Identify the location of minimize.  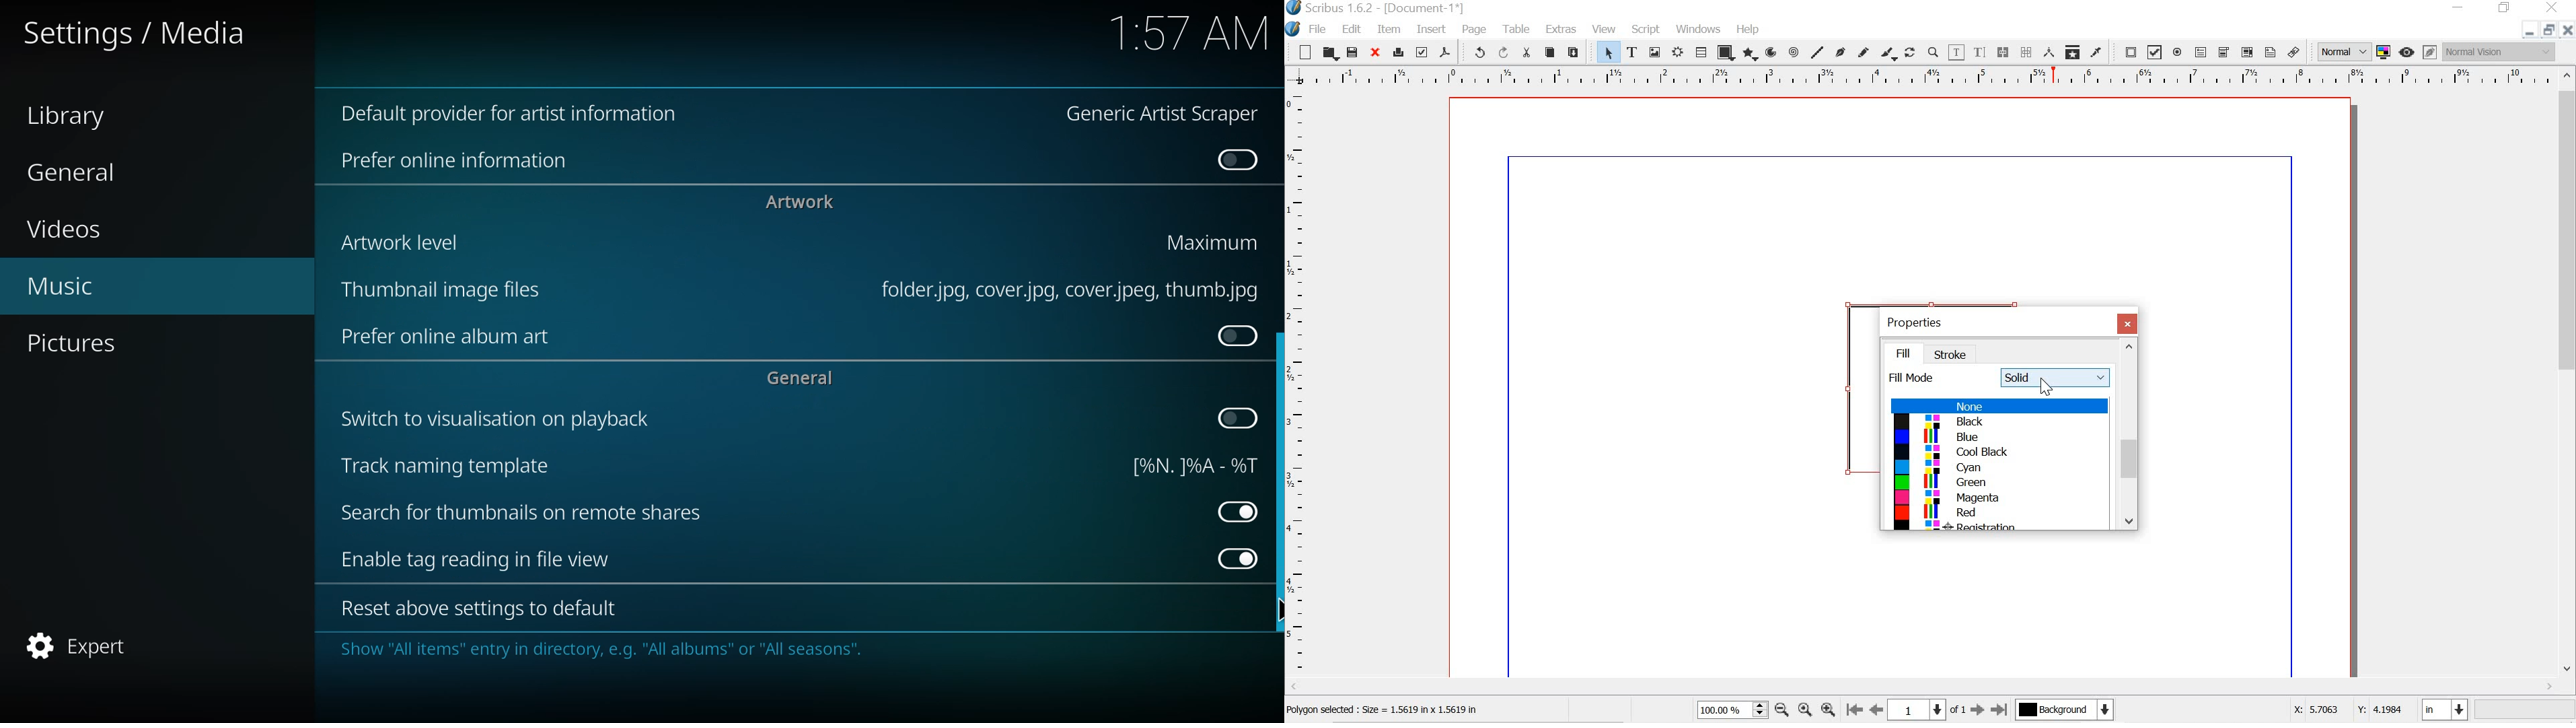
(2460, 8).